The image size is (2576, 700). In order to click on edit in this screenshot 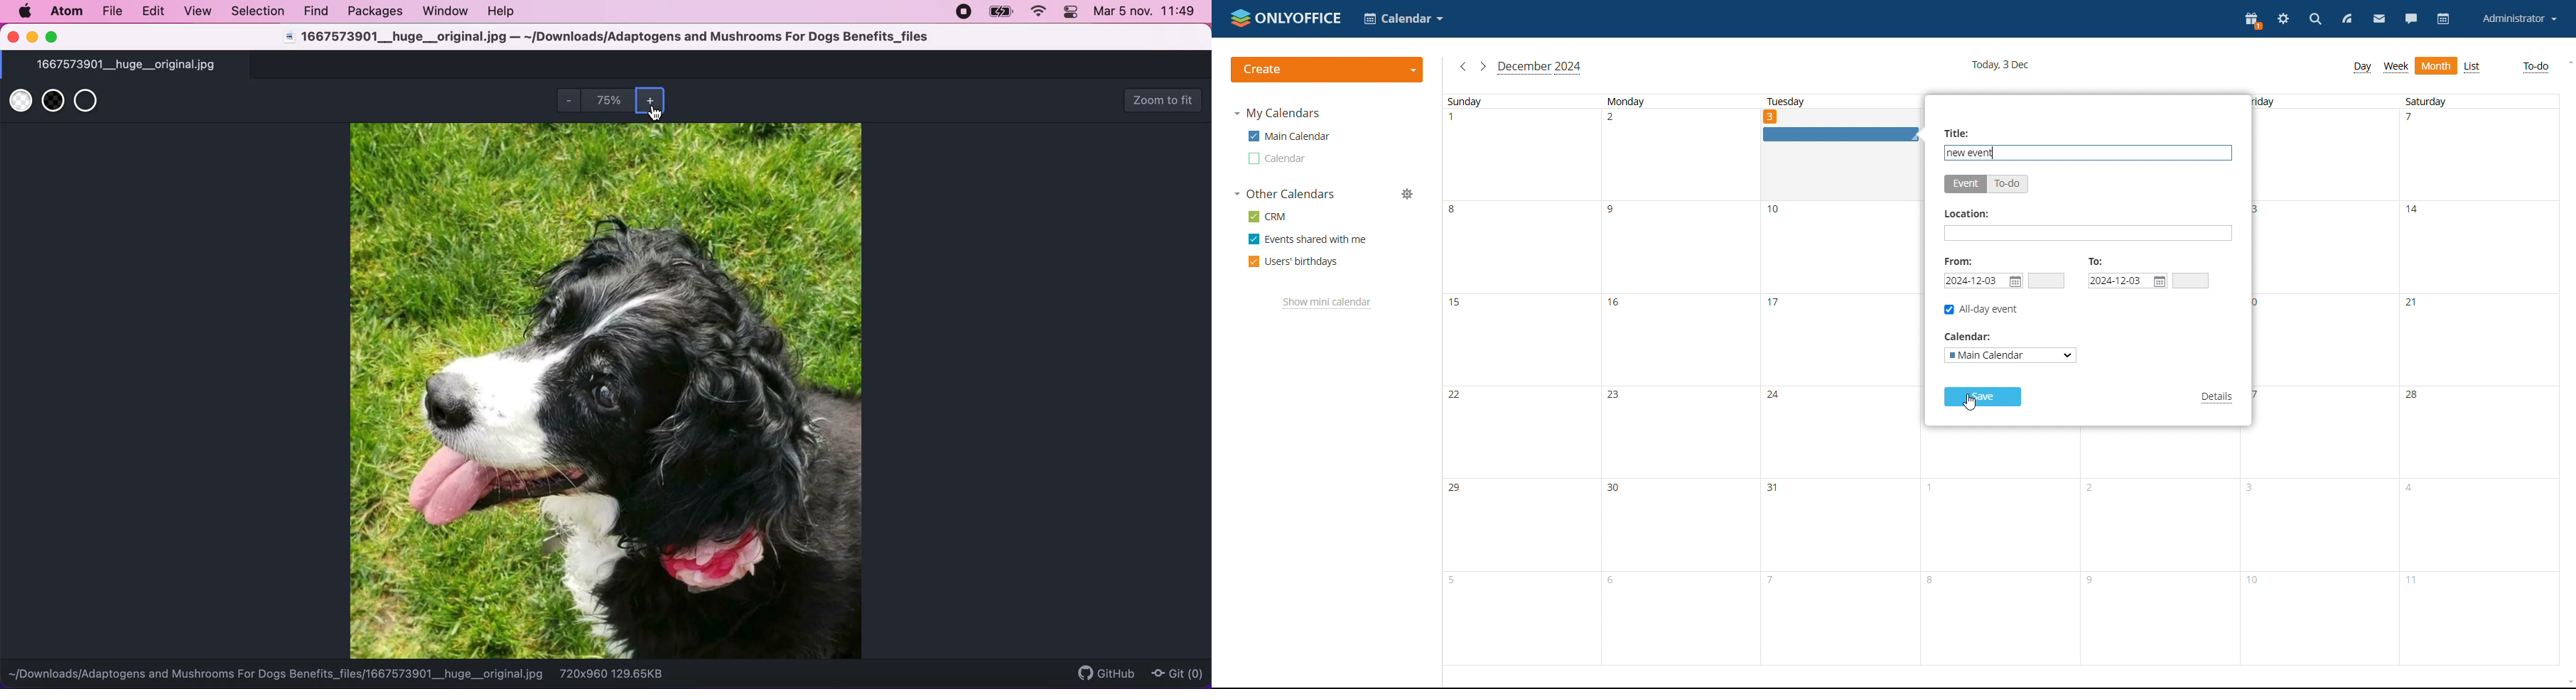, I will do `click(155, 12)`.